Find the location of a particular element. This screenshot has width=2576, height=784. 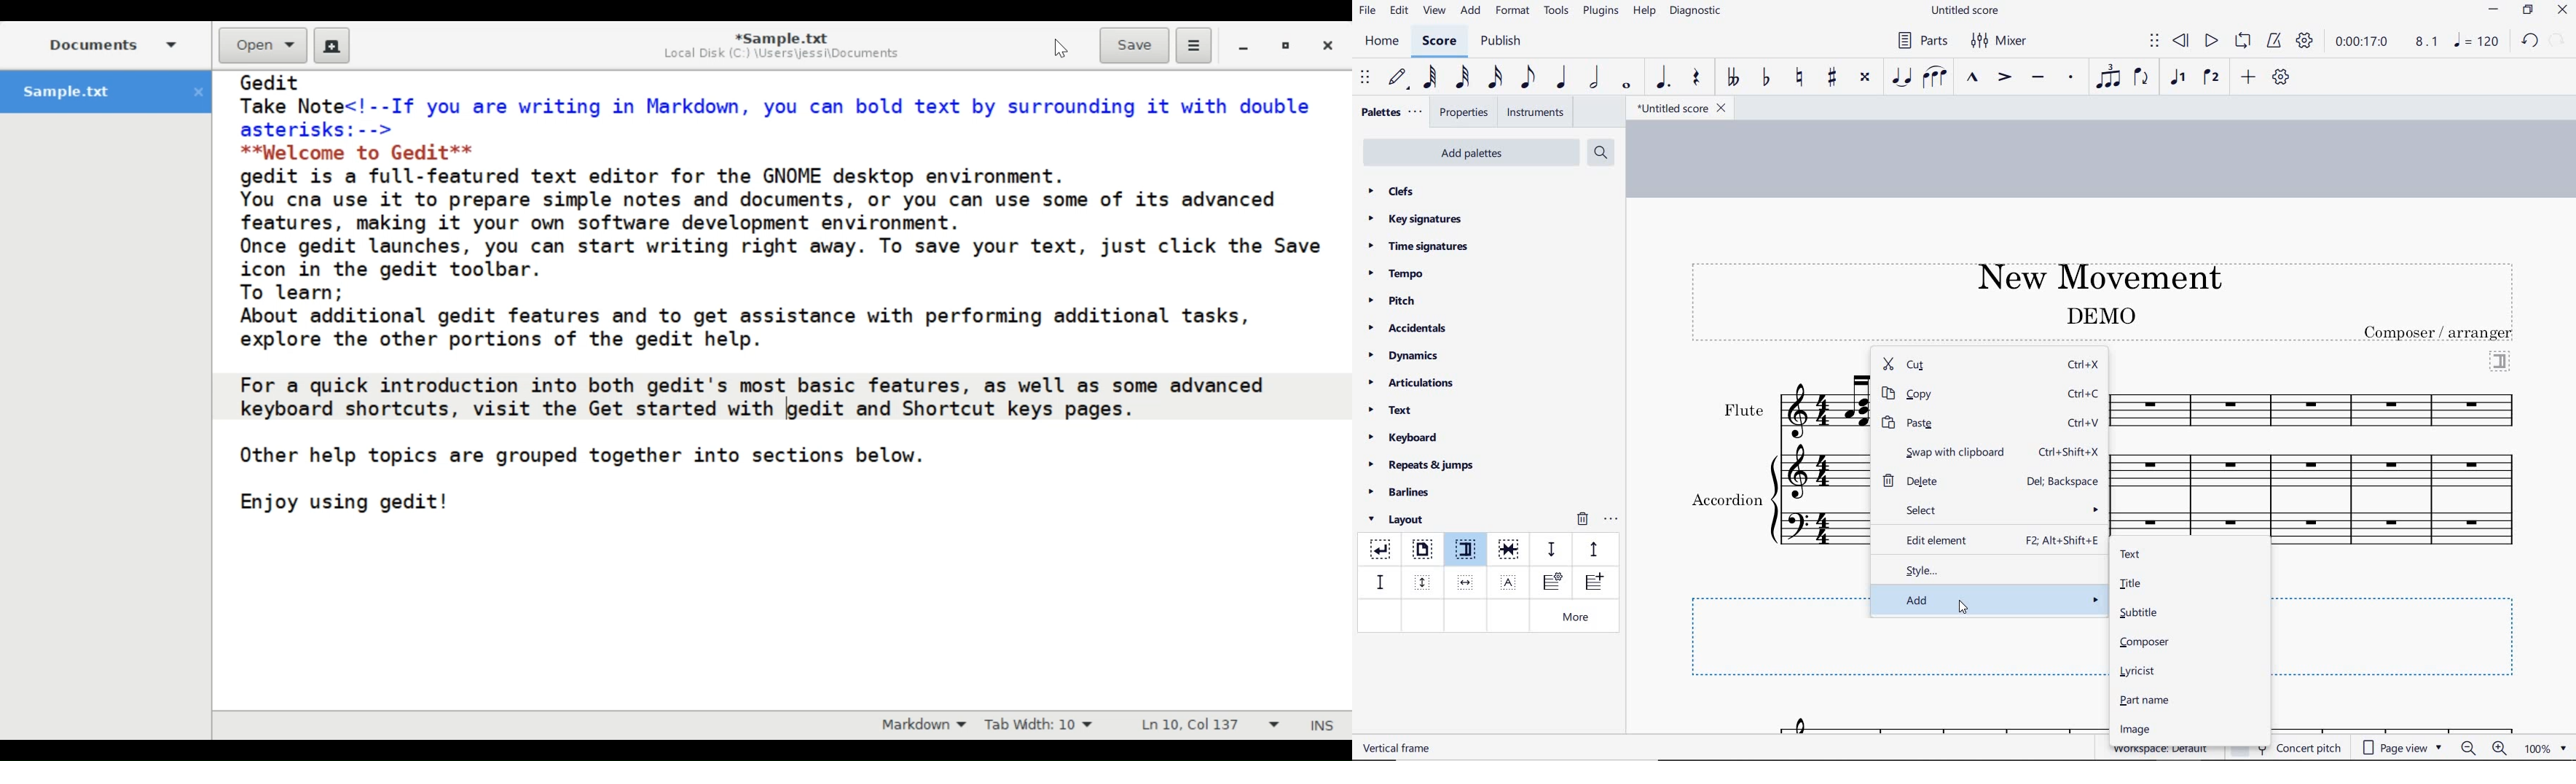

help is located at coordinates (1643, 12).